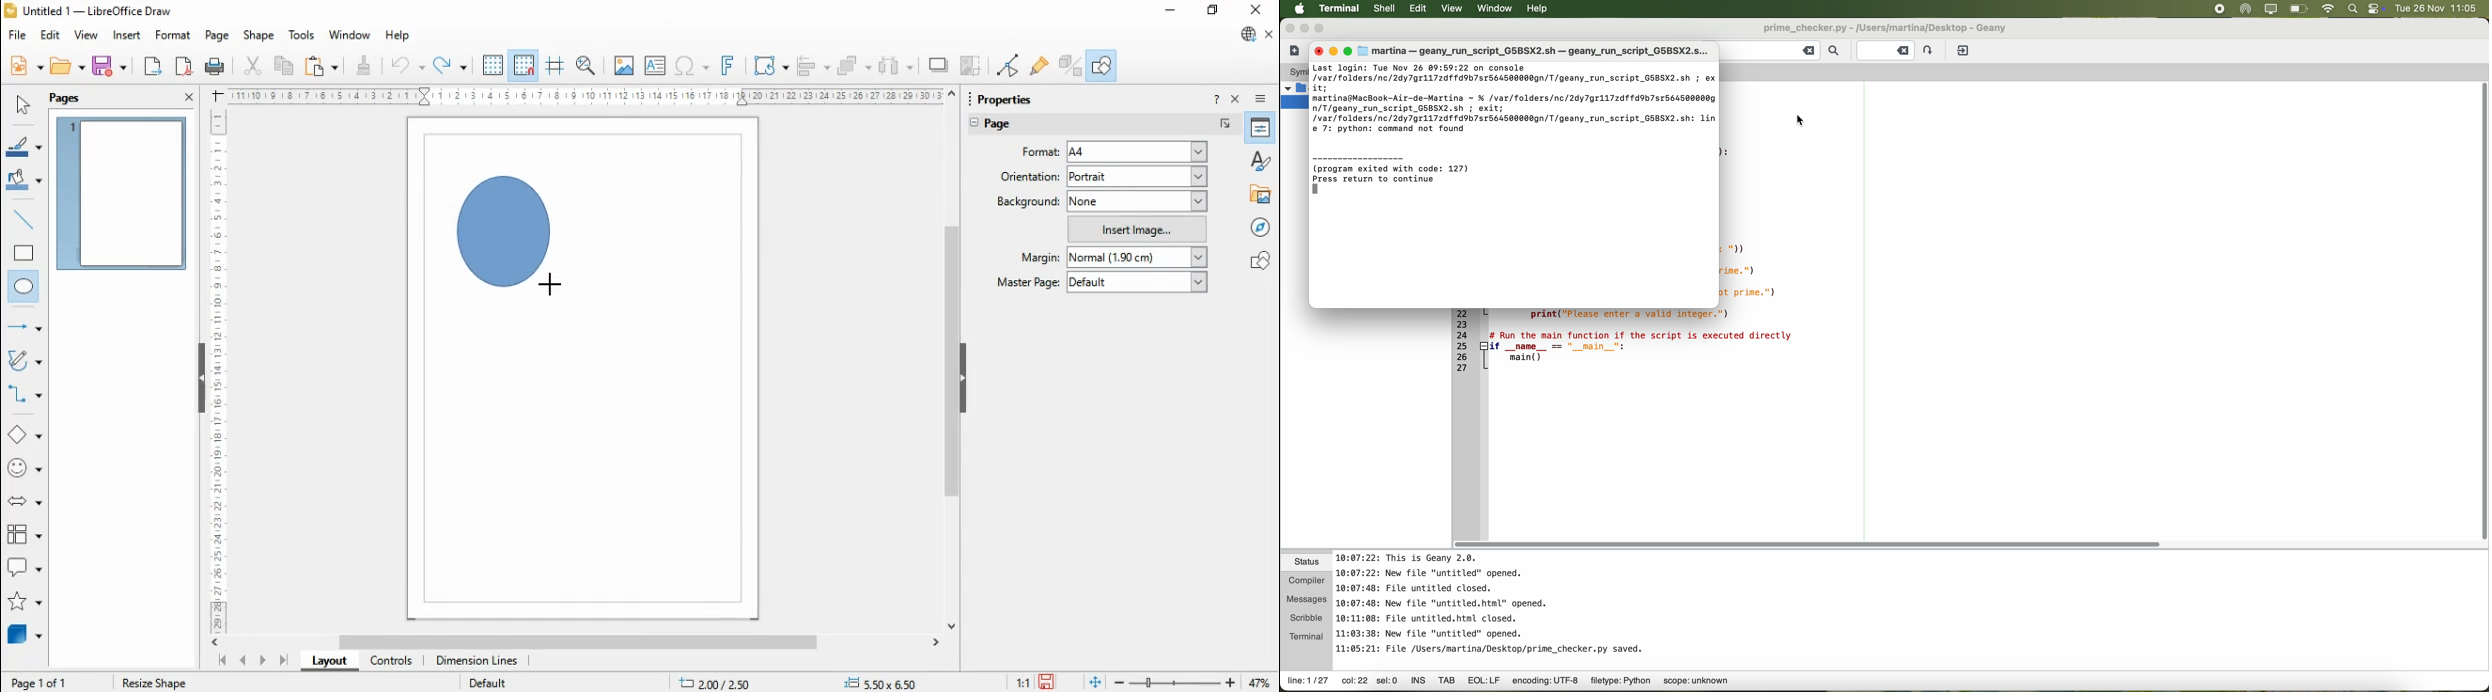  Describe the element at coordinates (25, 288) in the screenshot. I see `ellipse` at that location.